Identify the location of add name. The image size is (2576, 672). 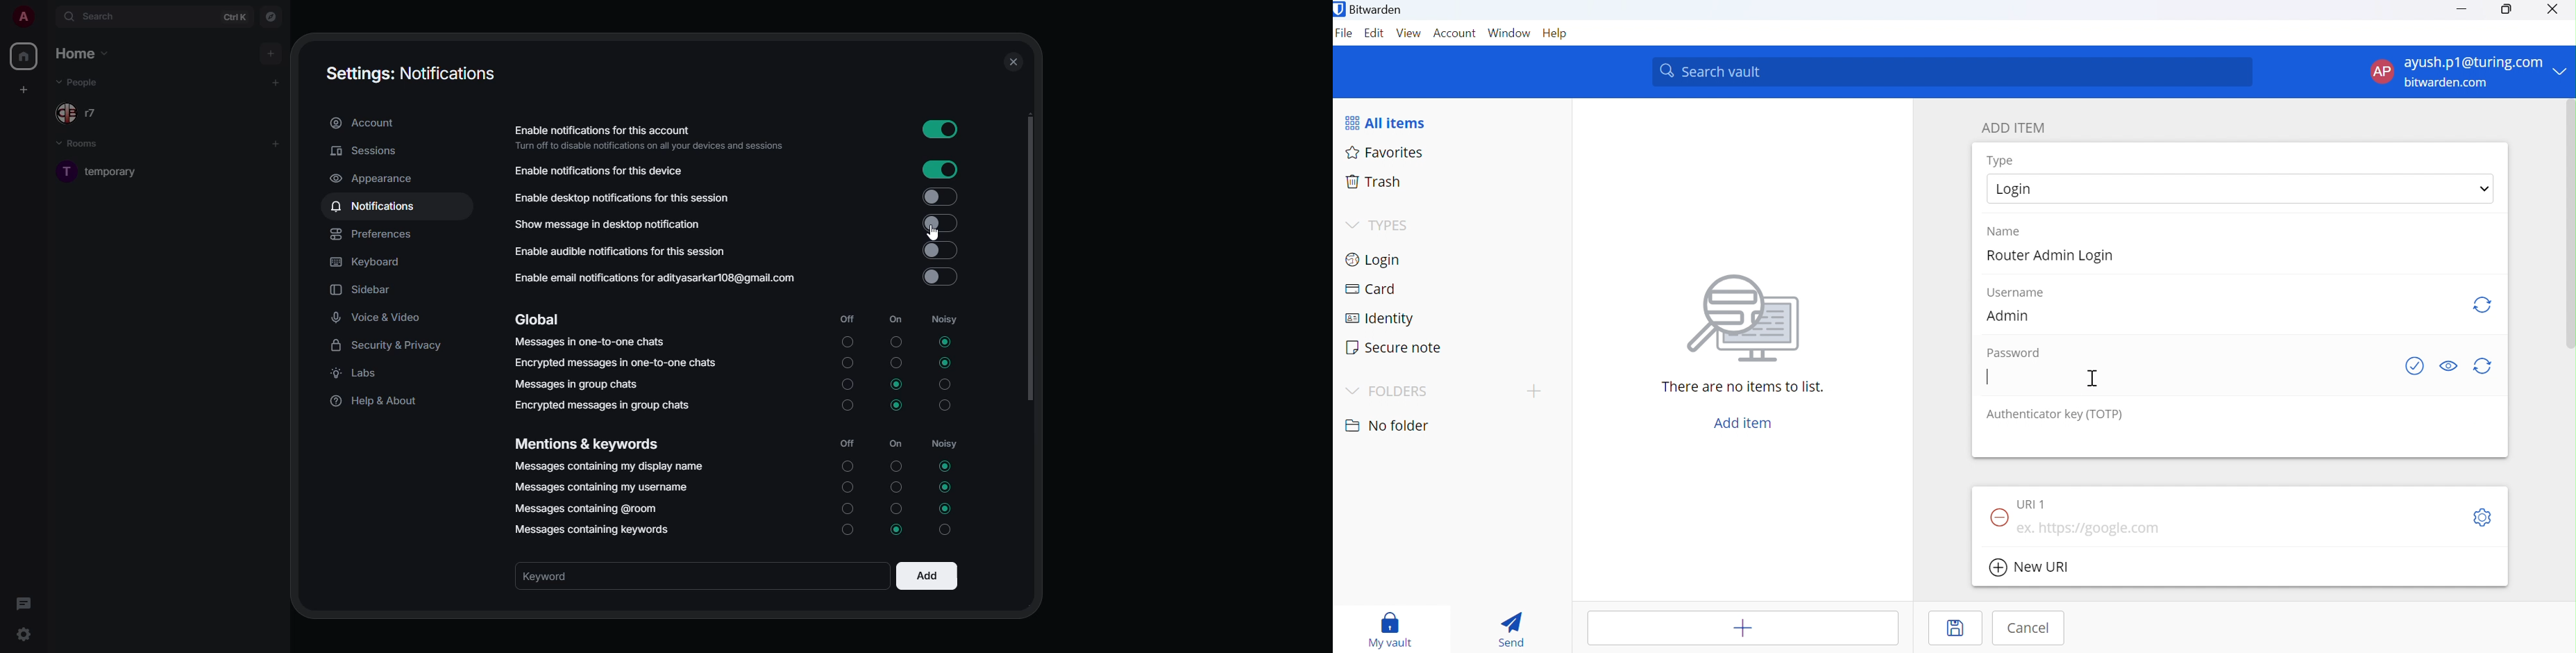
(2239, 257).